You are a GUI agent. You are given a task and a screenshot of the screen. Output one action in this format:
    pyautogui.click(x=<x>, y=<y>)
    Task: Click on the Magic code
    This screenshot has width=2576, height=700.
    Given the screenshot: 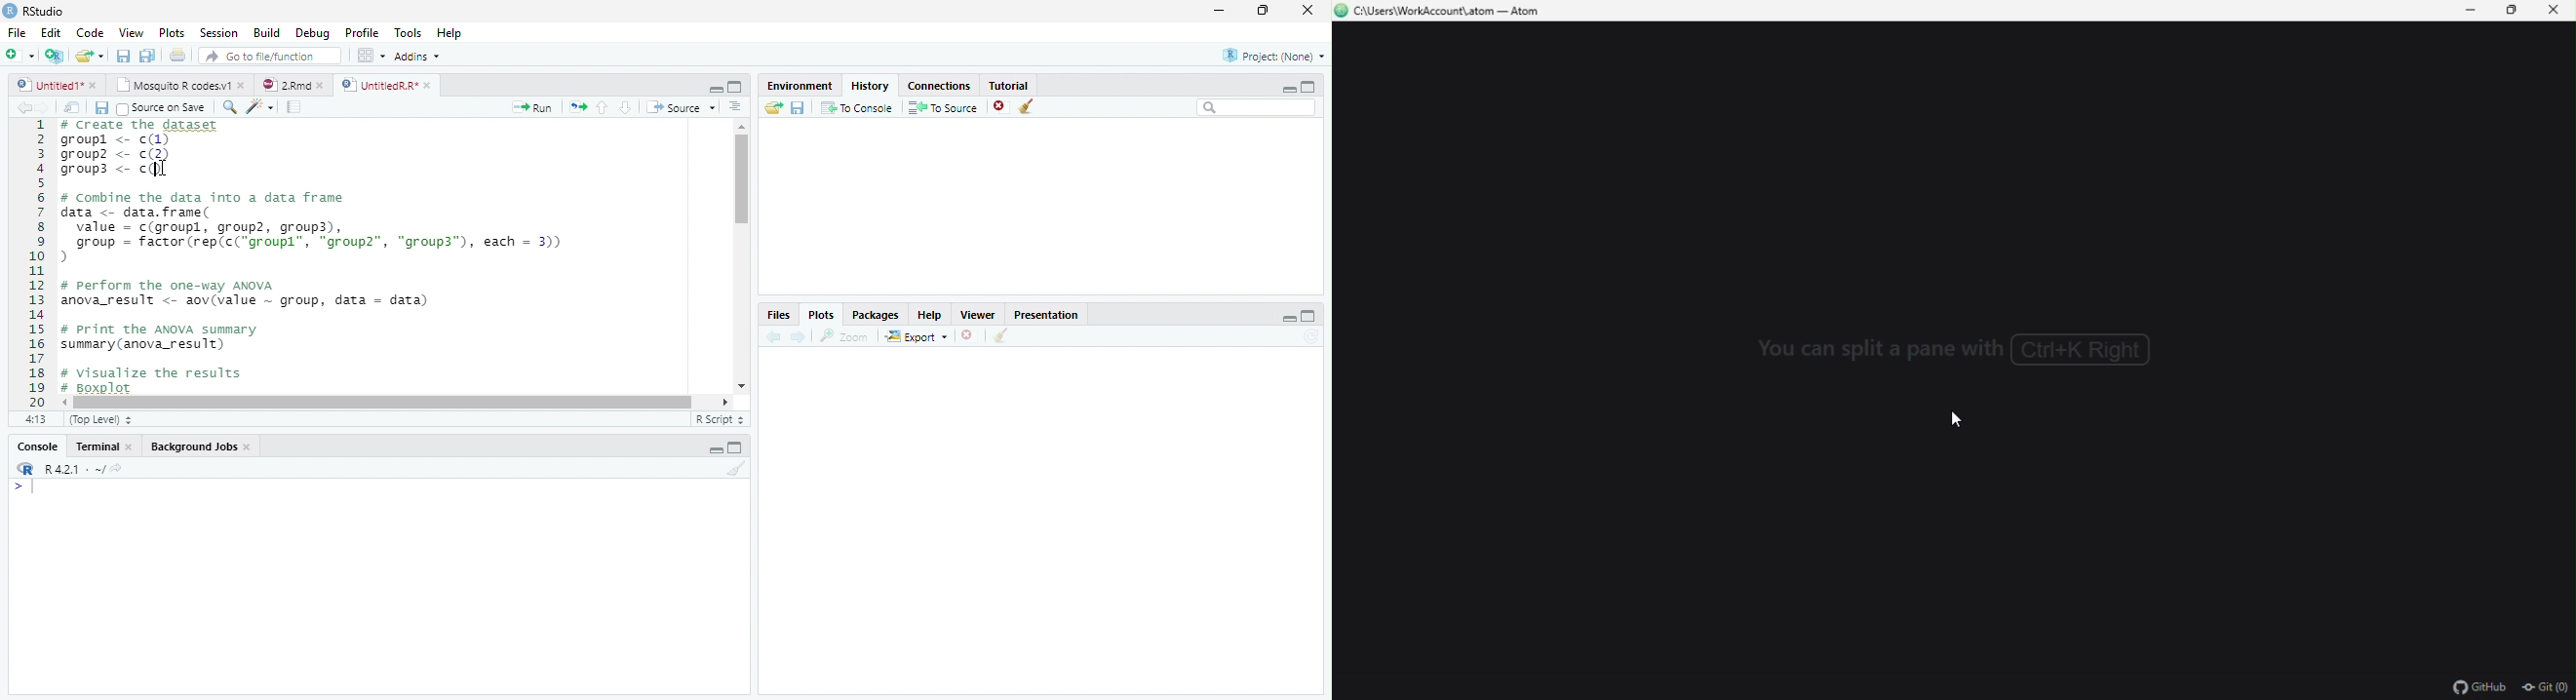 What is the action you would take?
    pyautogui.click(x=260, y=108)
    